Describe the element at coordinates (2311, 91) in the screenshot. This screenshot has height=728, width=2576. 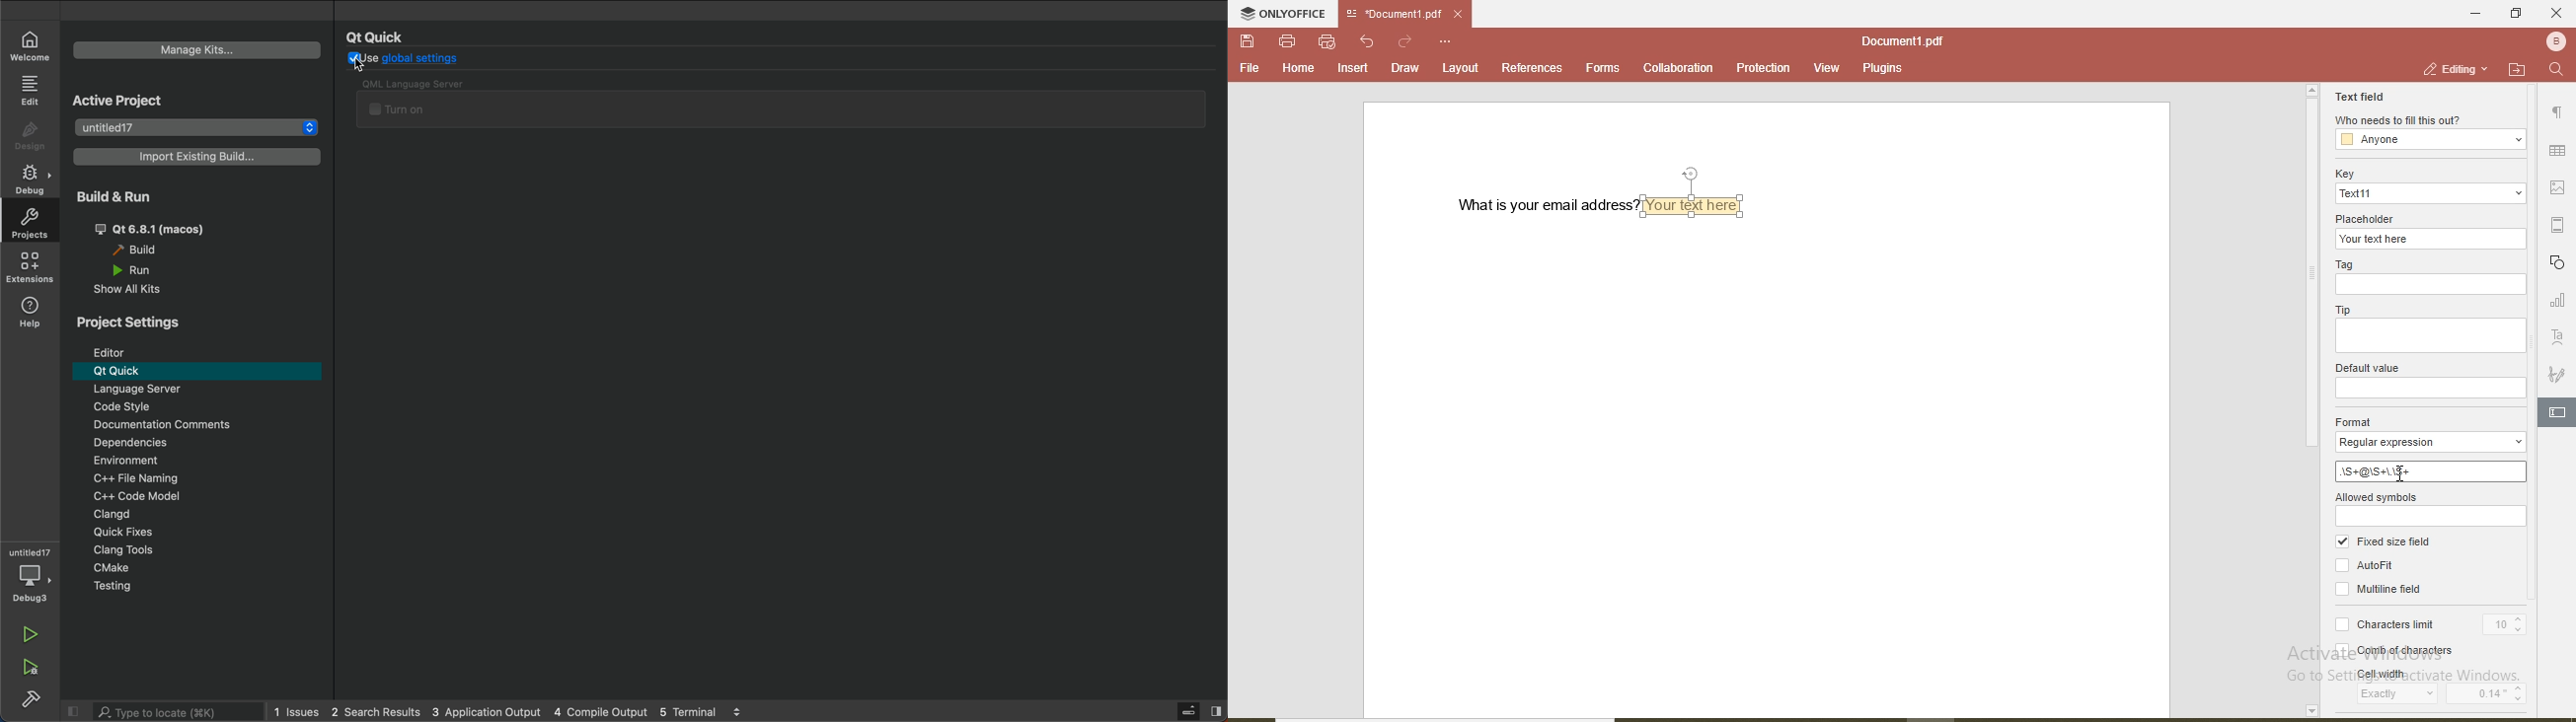
I see `page up` at that location.